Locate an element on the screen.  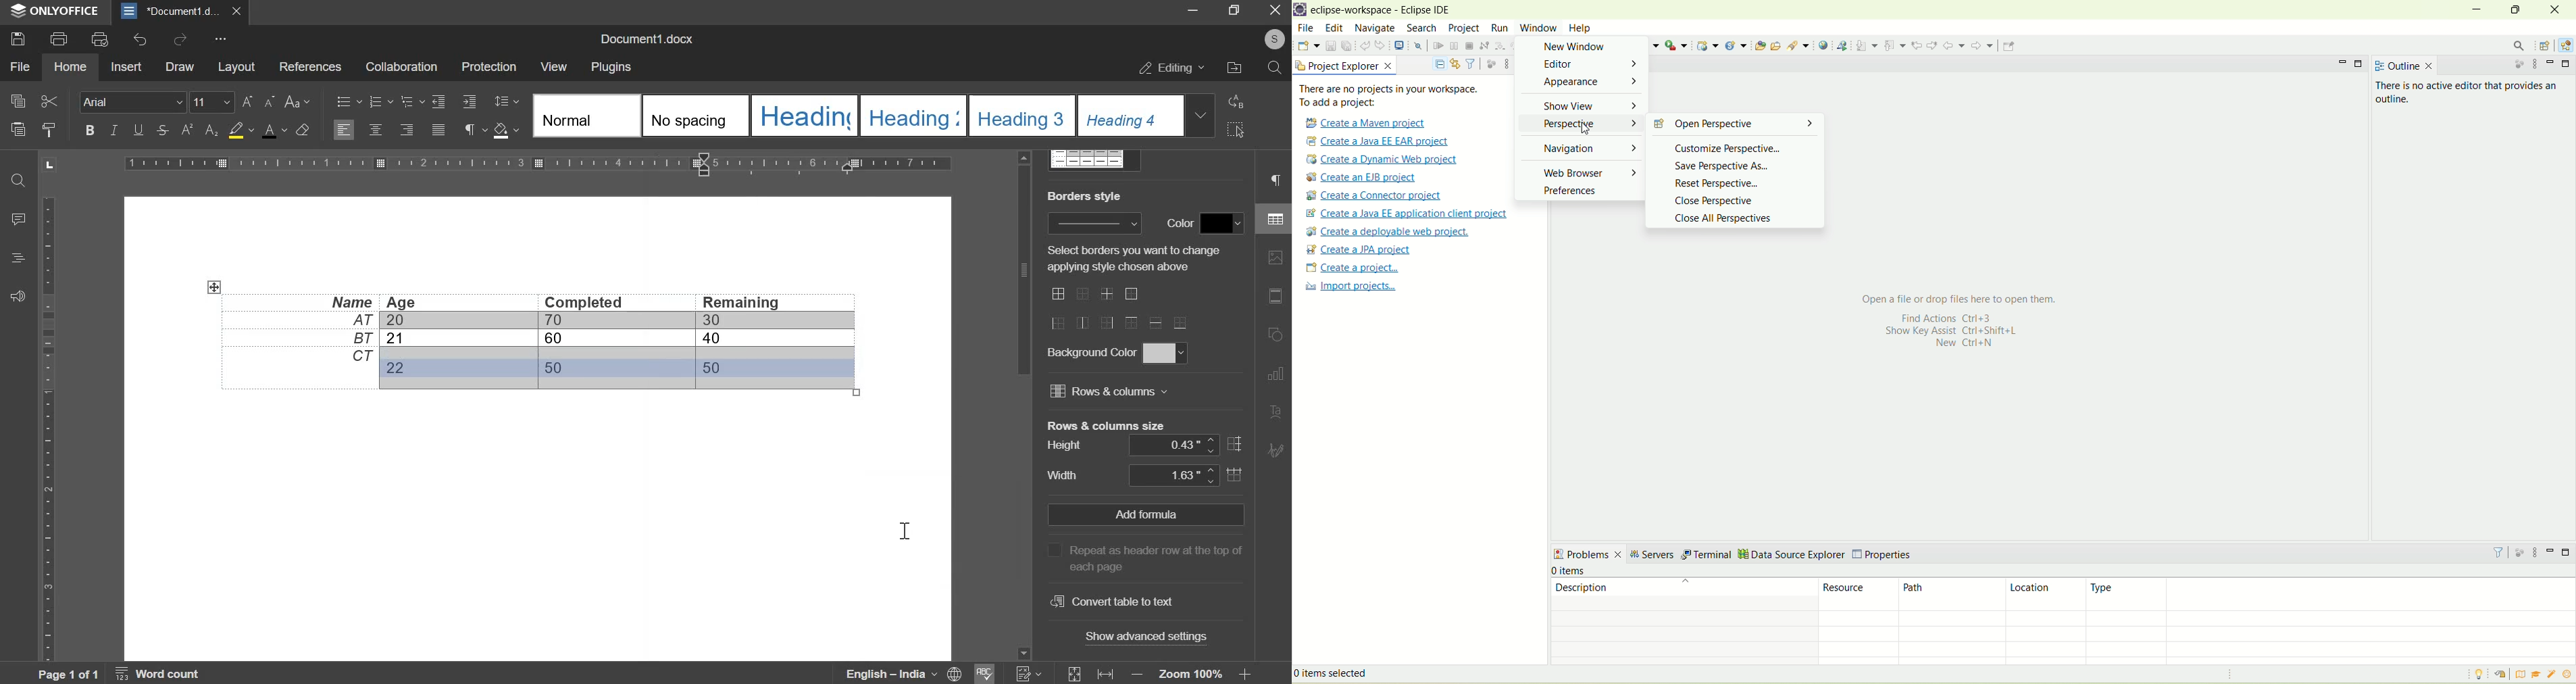
collapse all is located at coordinates (1440, 62).